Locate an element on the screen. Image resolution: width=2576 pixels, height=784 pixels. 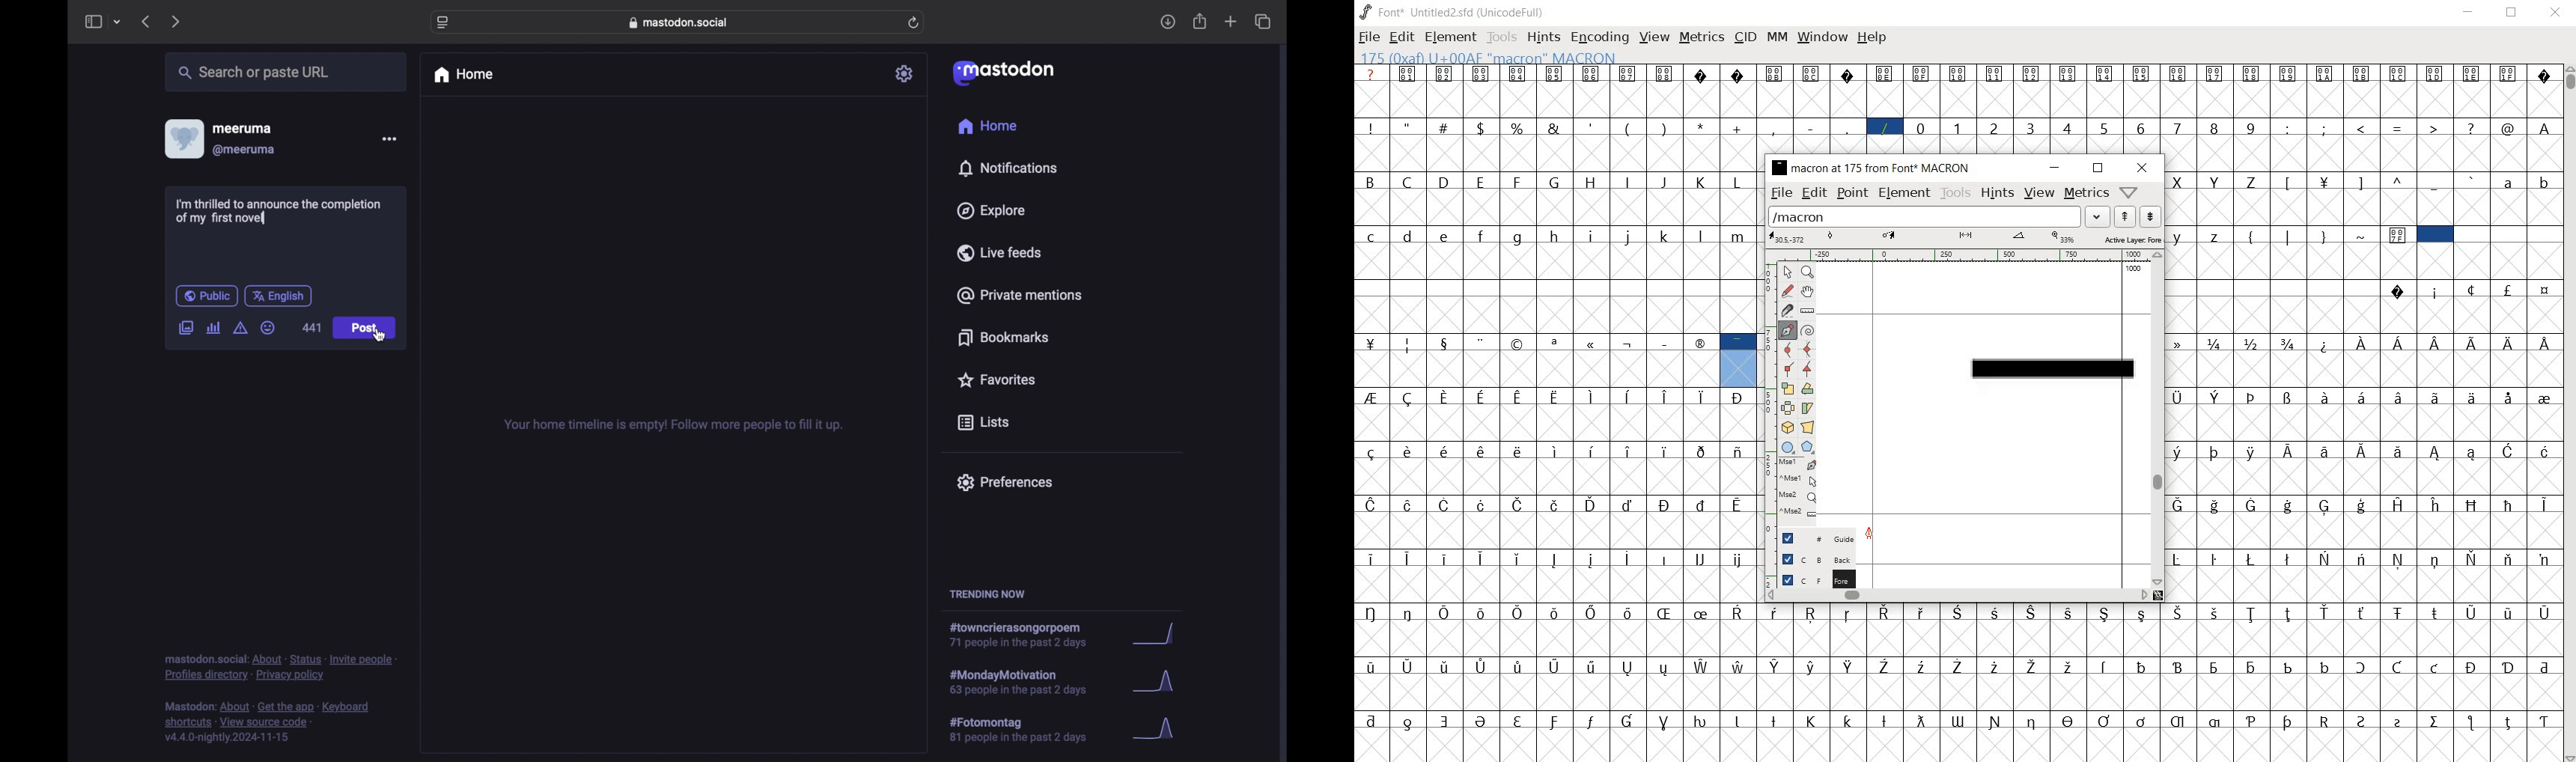
Symbol is located at coordinates (2435, 341).